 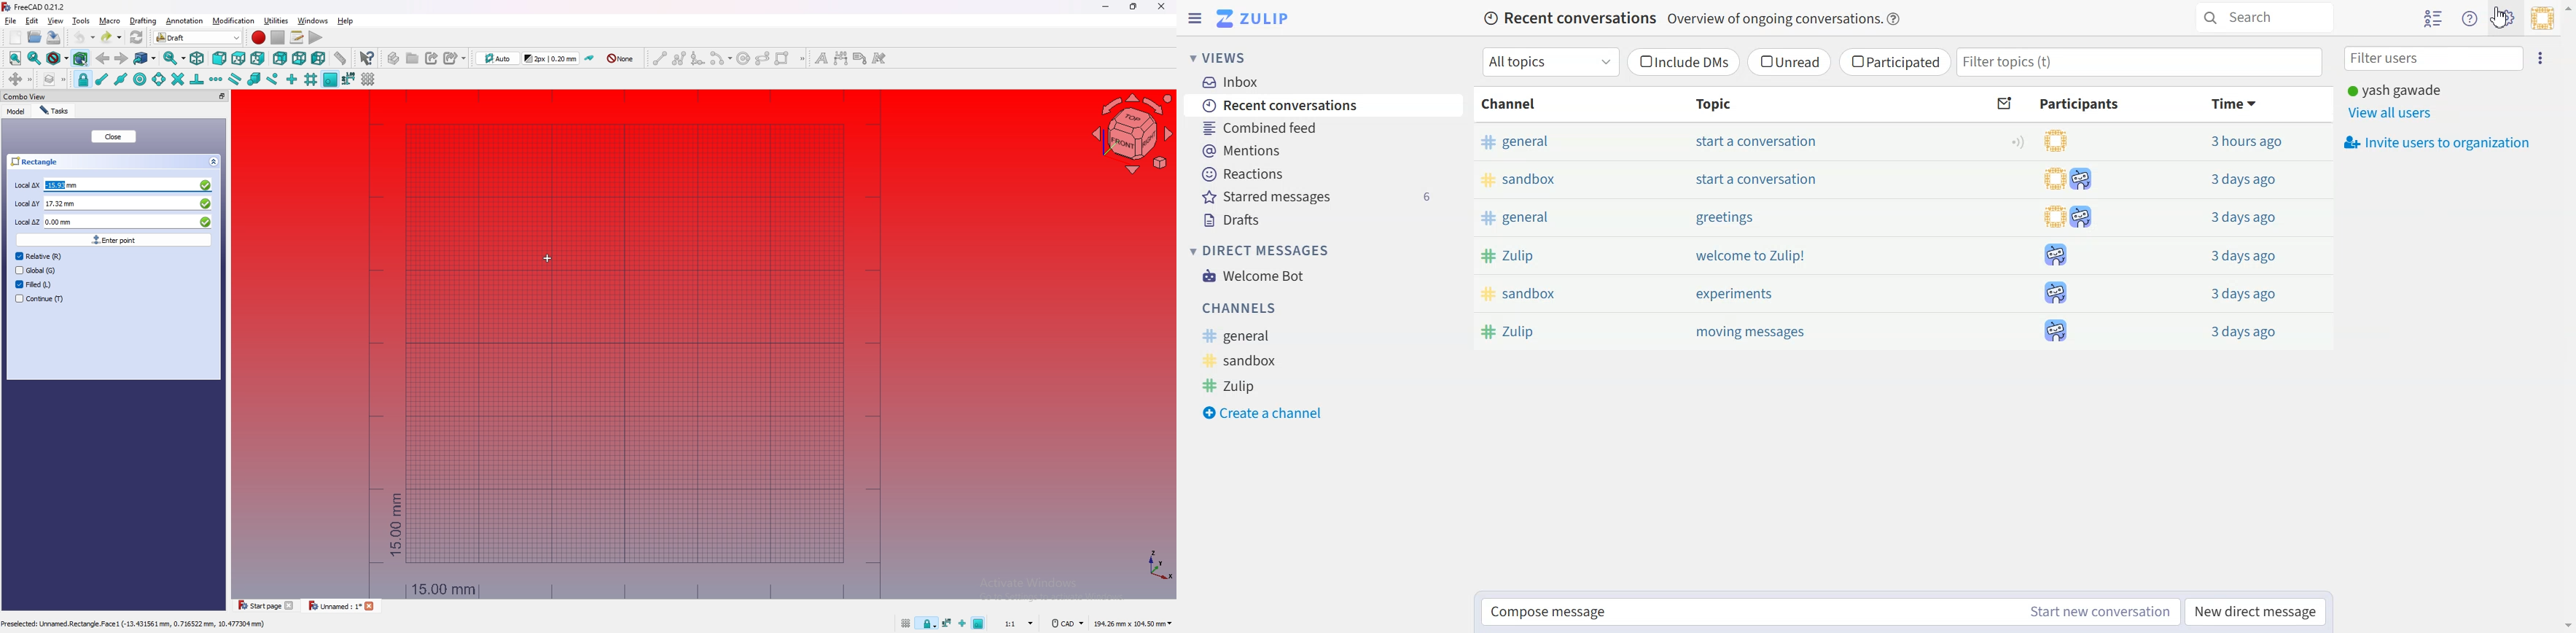 I want to click on General, so click(x=1238, y=336).